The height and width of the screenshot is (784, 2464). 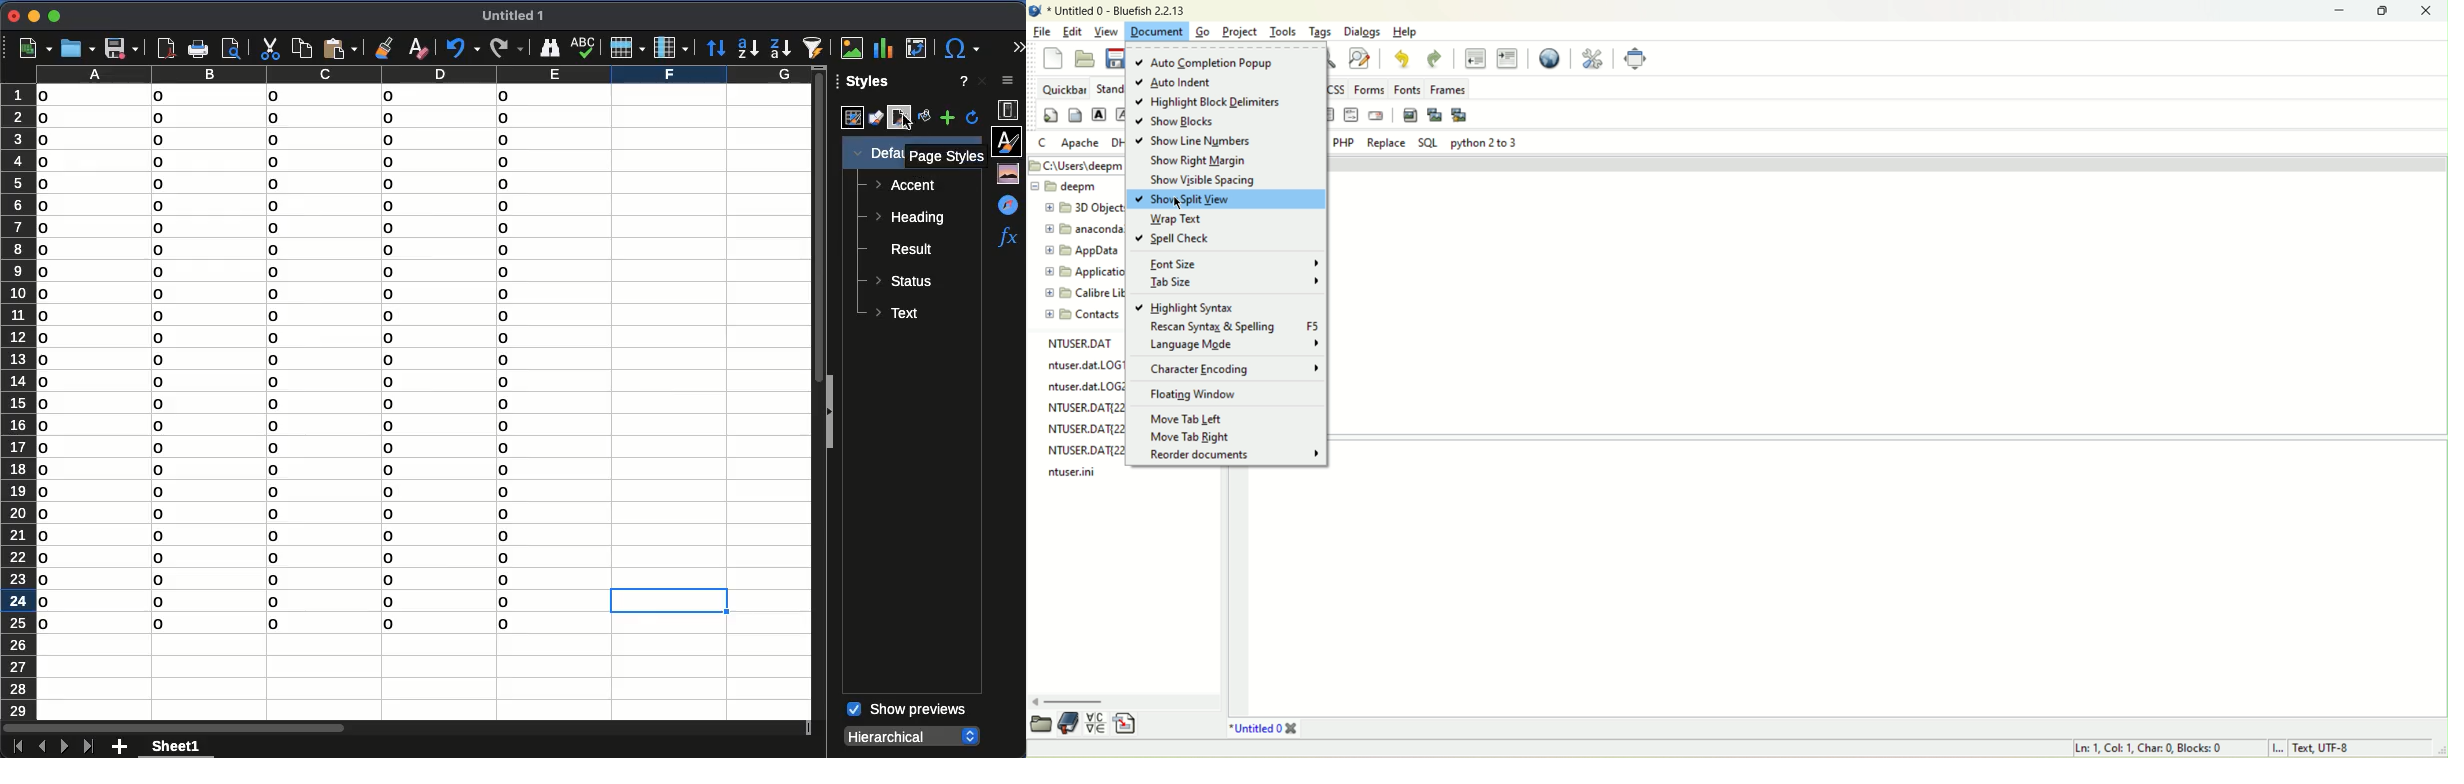 What do you see at coordinates (1227, 325) in the screenshot?
I see `rescan syntax and spelling` at bounding box center [1227, 325].